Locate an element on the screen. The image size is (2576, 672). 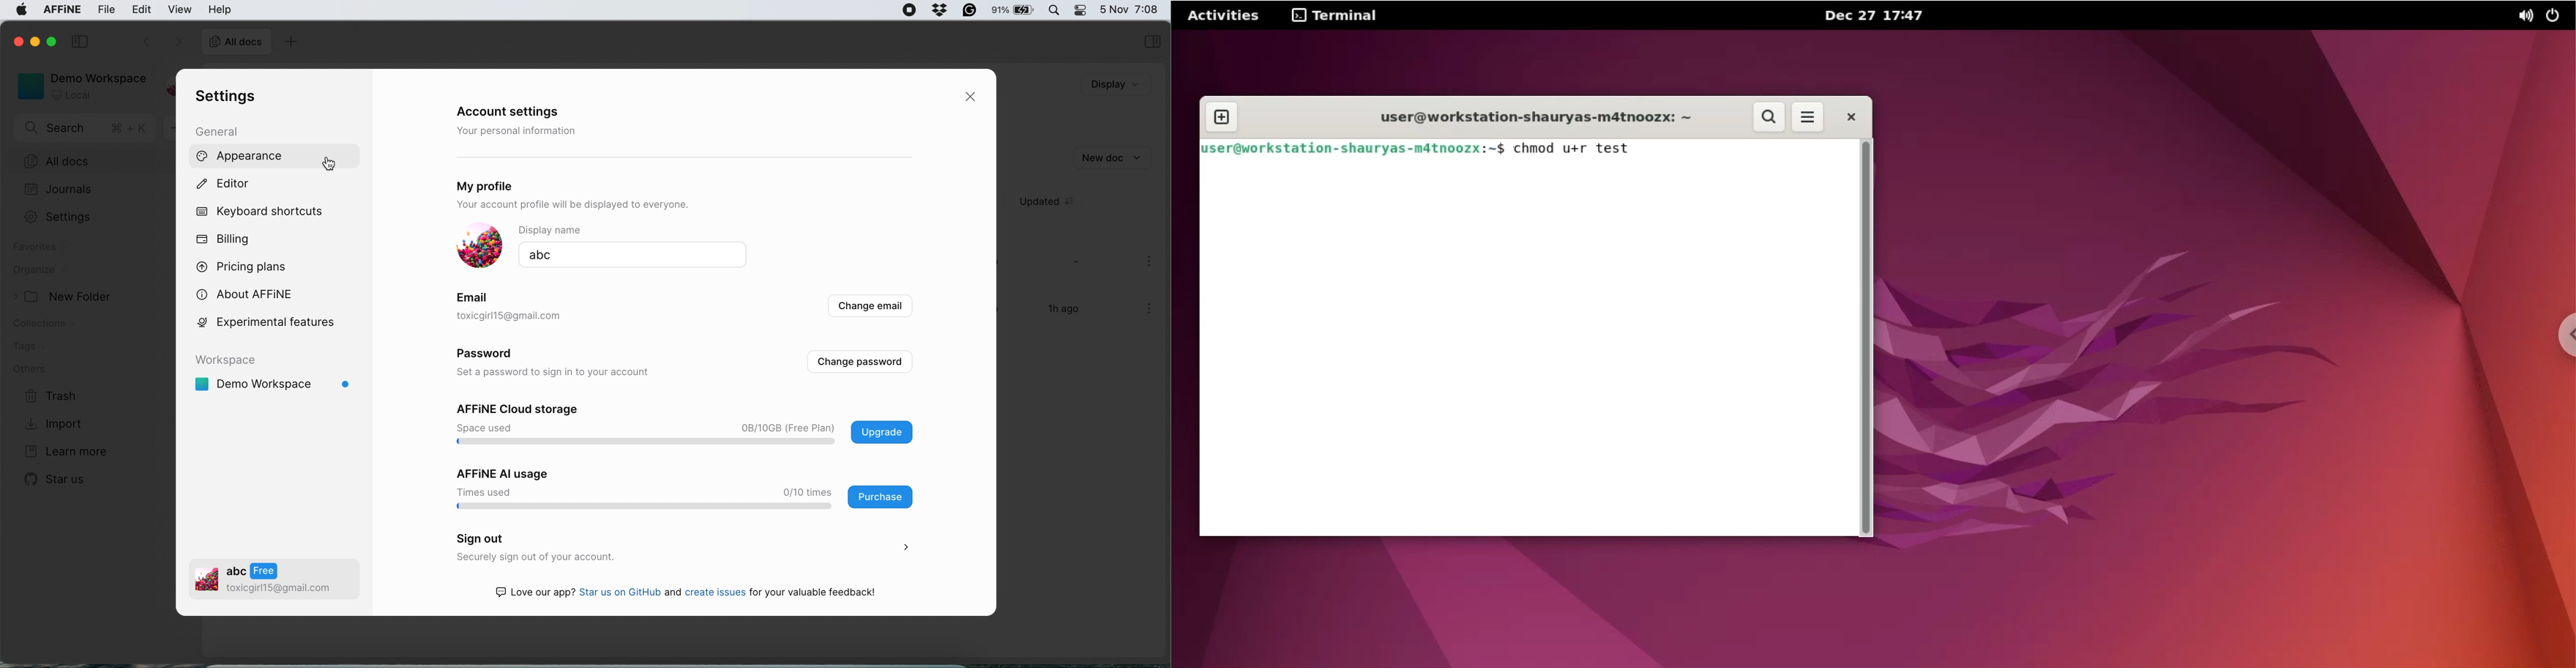
tags is located at coordinates (31, 347).